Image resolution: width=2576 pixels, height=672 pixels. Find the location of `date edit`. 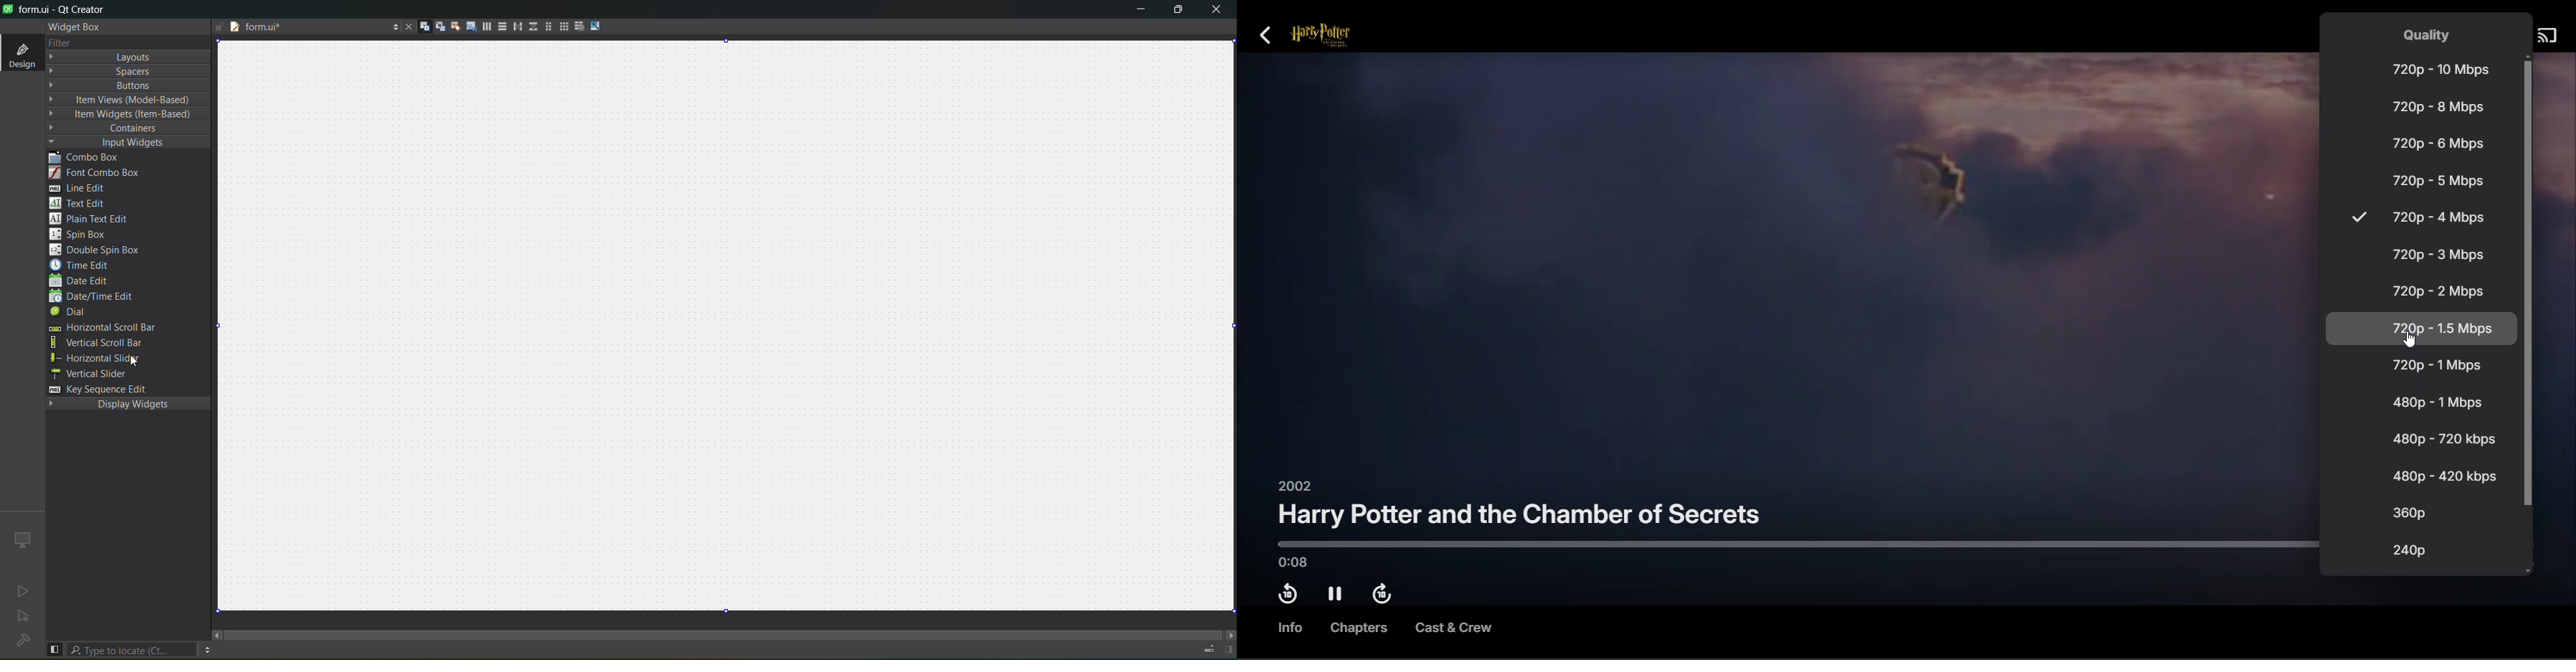

date edit is located at coordinates (88, 280).